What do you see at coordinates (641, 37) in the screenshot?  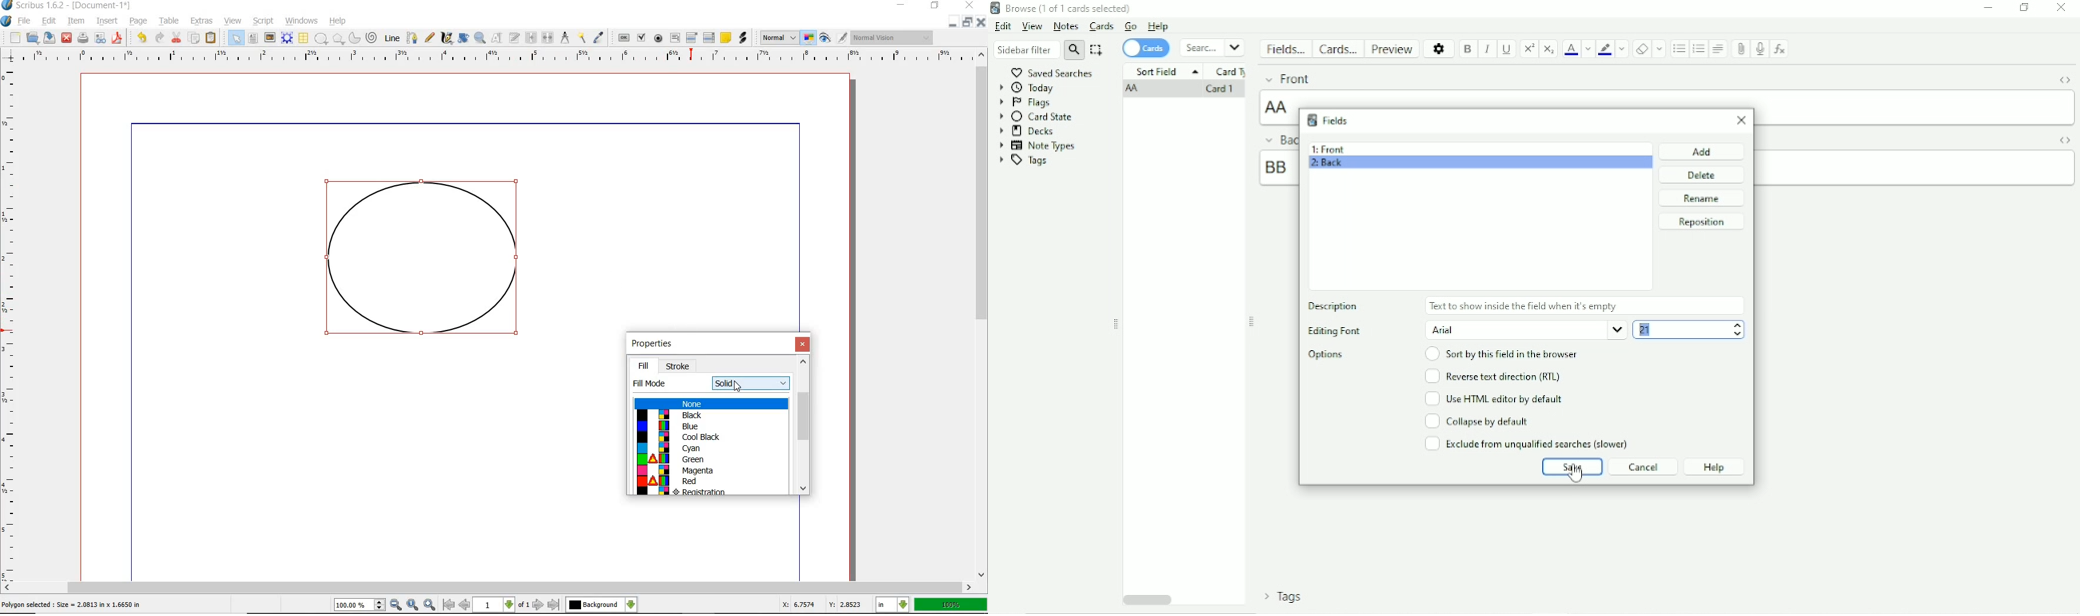 I see `PDF CHECK BOX` at bounding box center [641, 37].